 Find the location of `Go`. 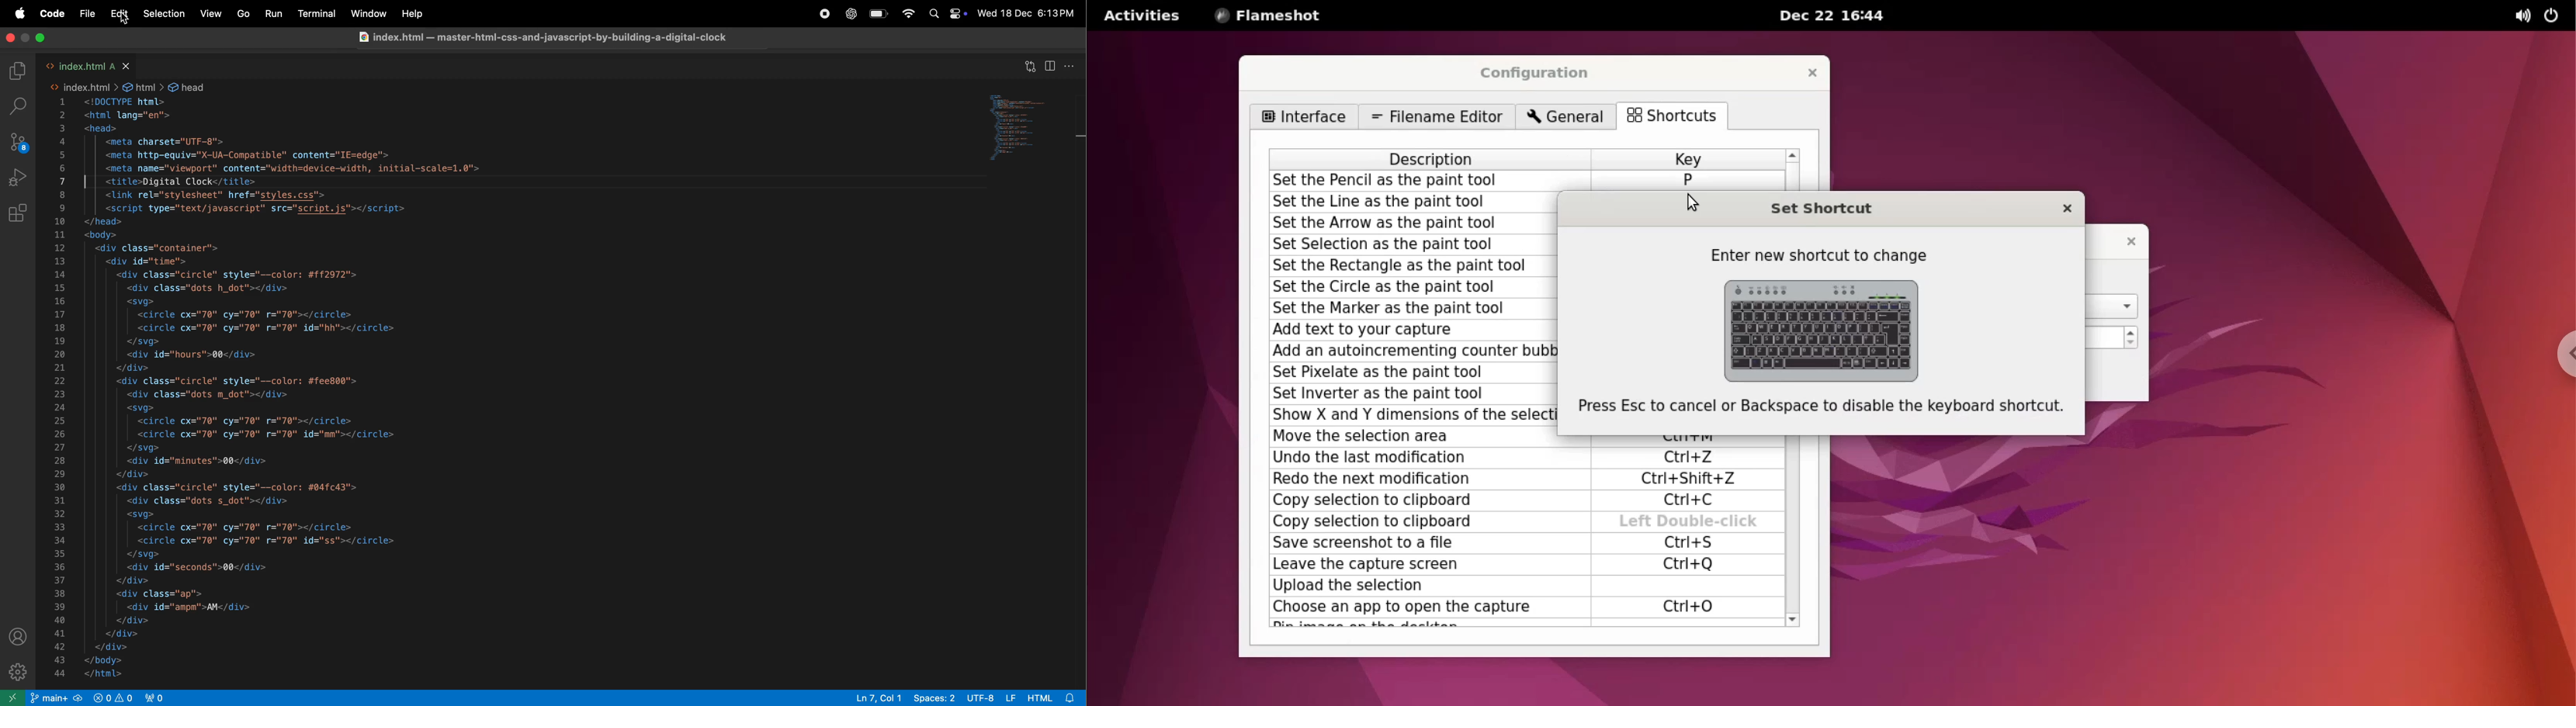

Go is located at coordinates (243, 14).